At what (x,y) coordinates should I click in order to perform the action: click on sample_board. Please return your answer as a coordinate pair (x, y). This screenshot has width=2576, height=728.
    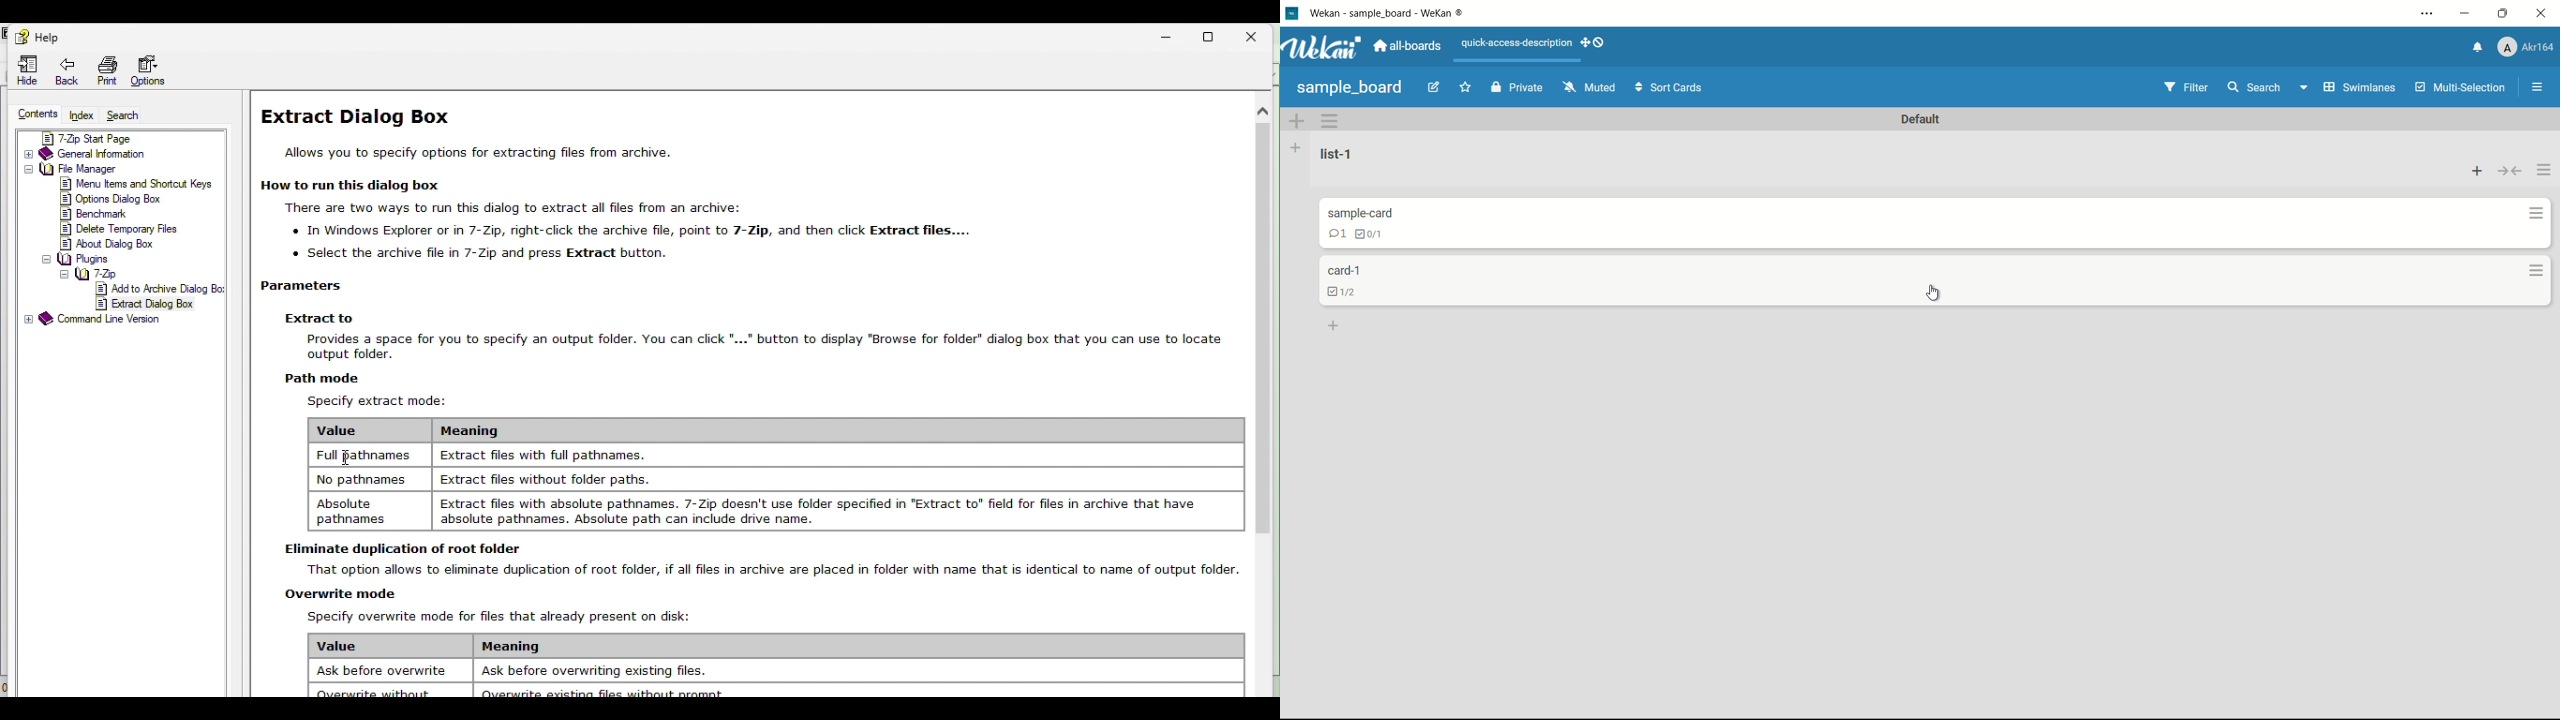
    Looking at the image, I should click on (1347, 87).